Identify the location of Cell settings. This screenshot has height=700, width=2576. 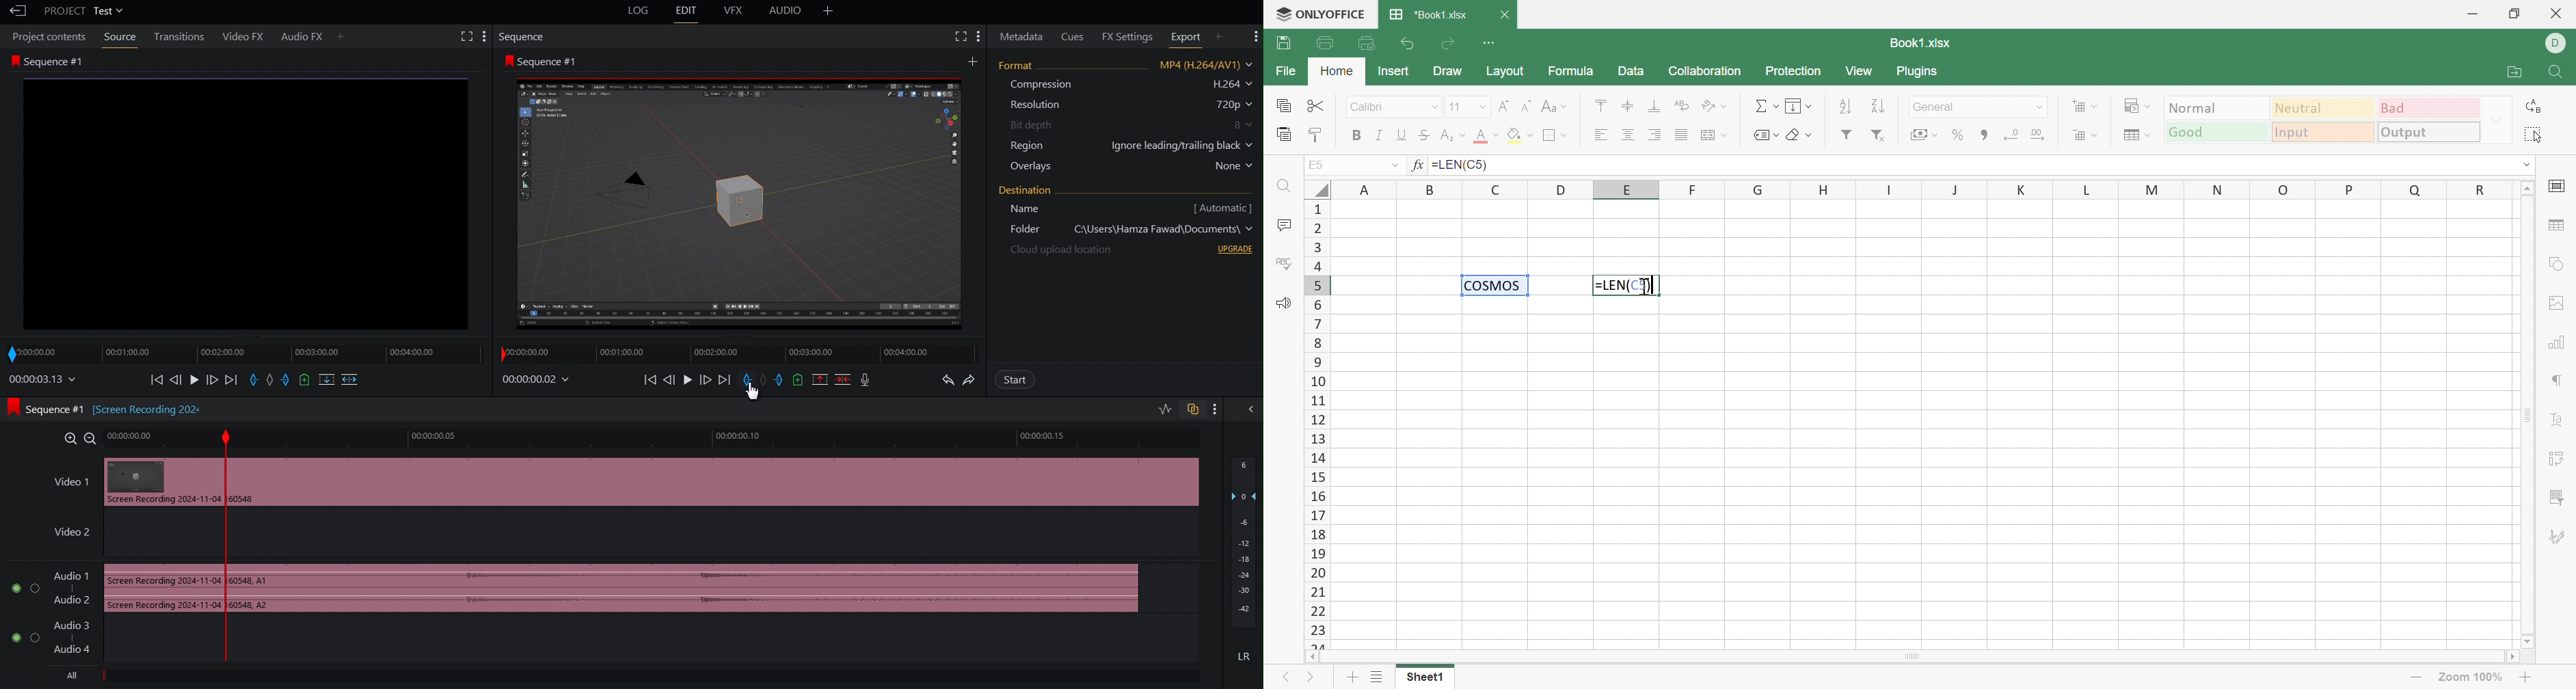
(2556, 187).